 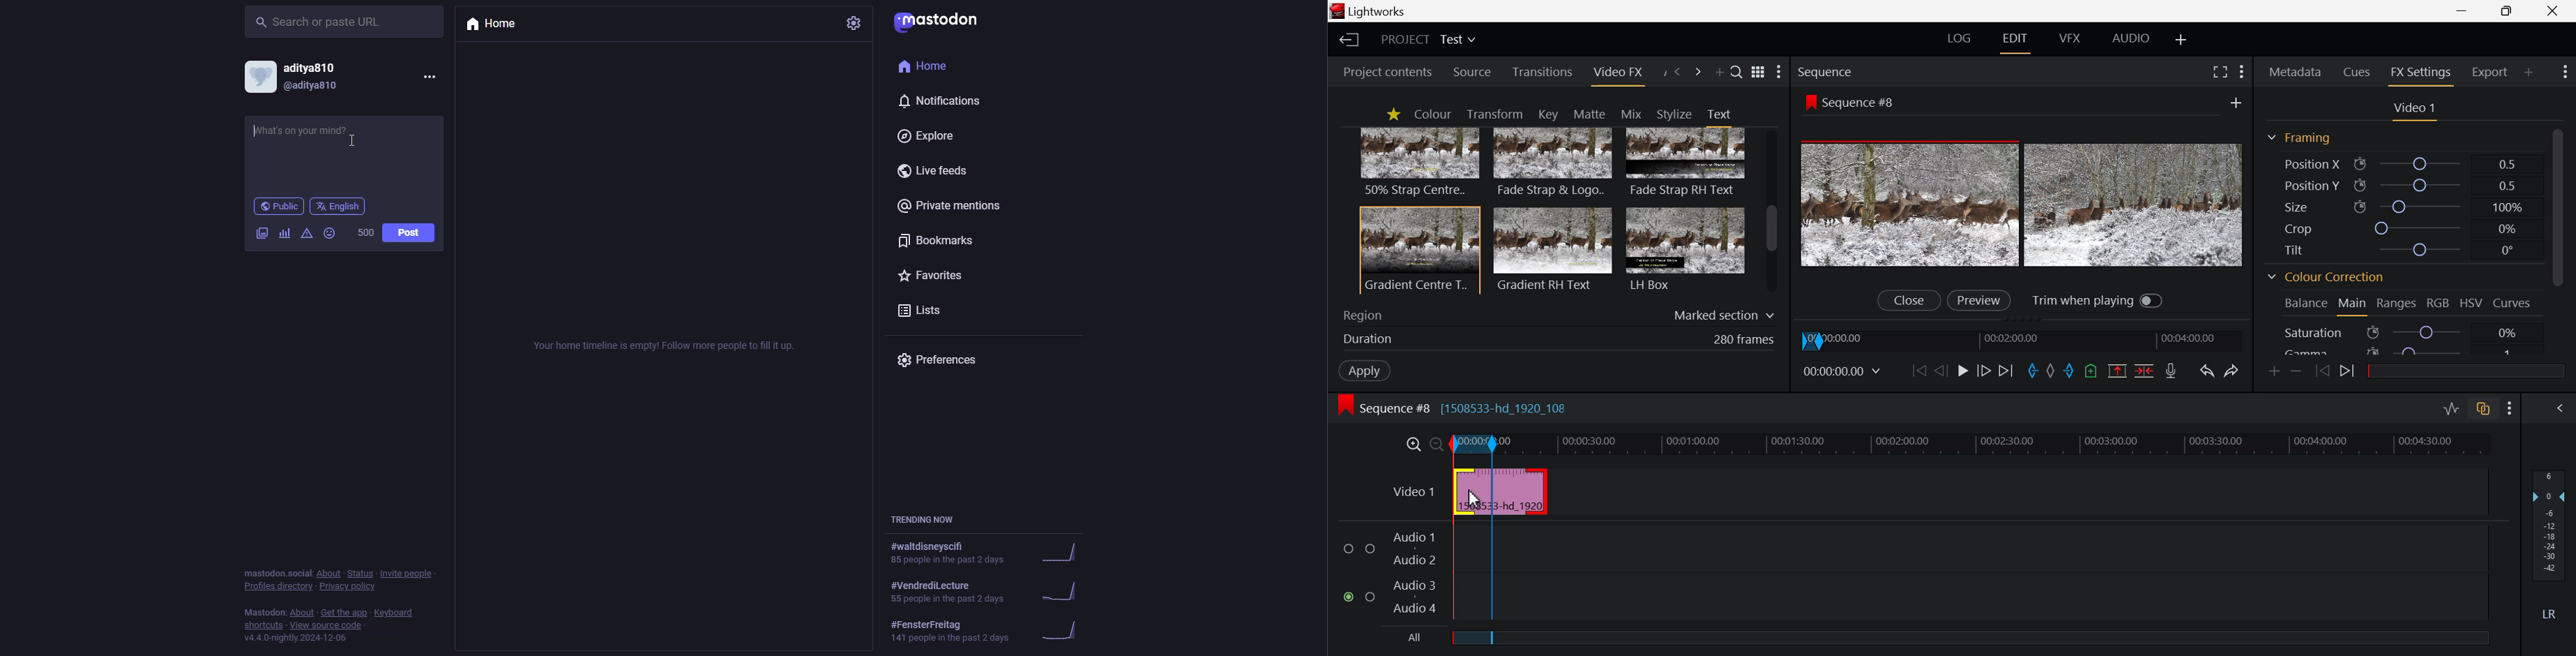 What do you see at coordinates (2490, 70) in the screenshot?
I see `Export` at bounding box center [2490, 70].